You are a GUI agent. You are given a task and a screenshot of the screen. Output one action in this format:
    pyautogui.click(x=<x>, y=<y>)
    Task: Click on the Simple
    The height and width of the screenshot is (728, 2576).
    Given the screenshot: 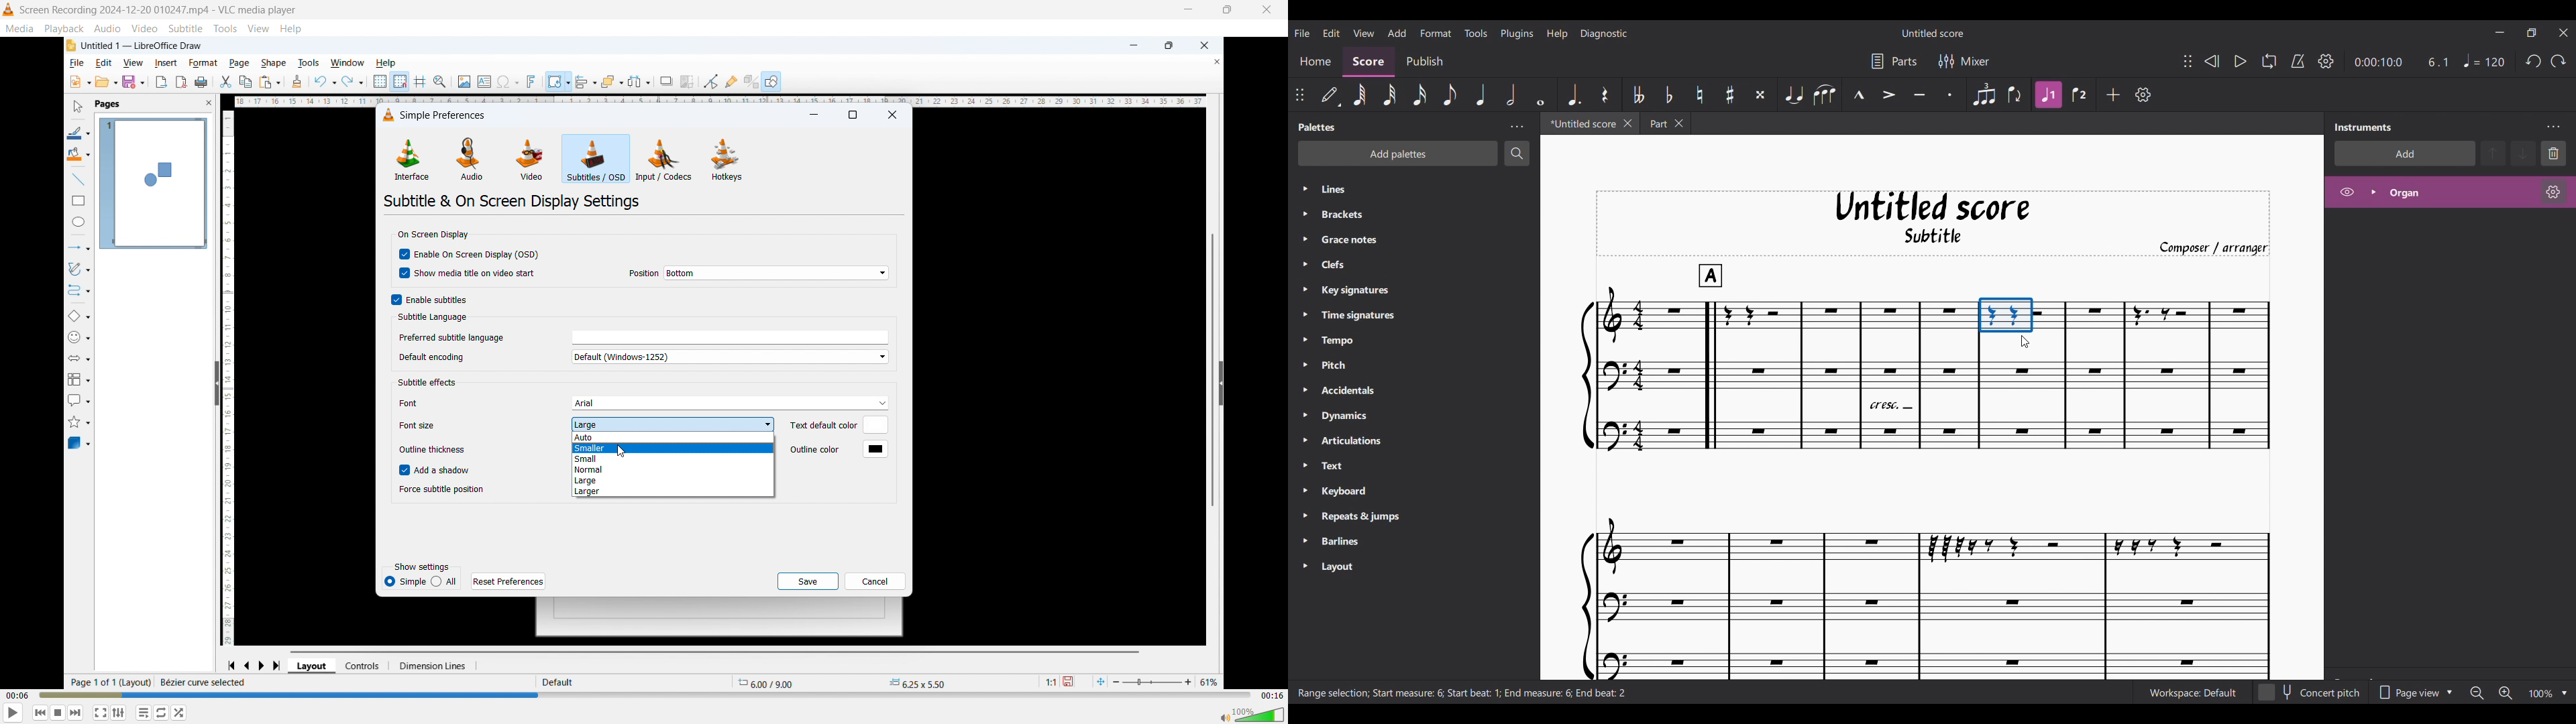 What is the action you would take?
    pyautogui.click(x=405, y=583)
    